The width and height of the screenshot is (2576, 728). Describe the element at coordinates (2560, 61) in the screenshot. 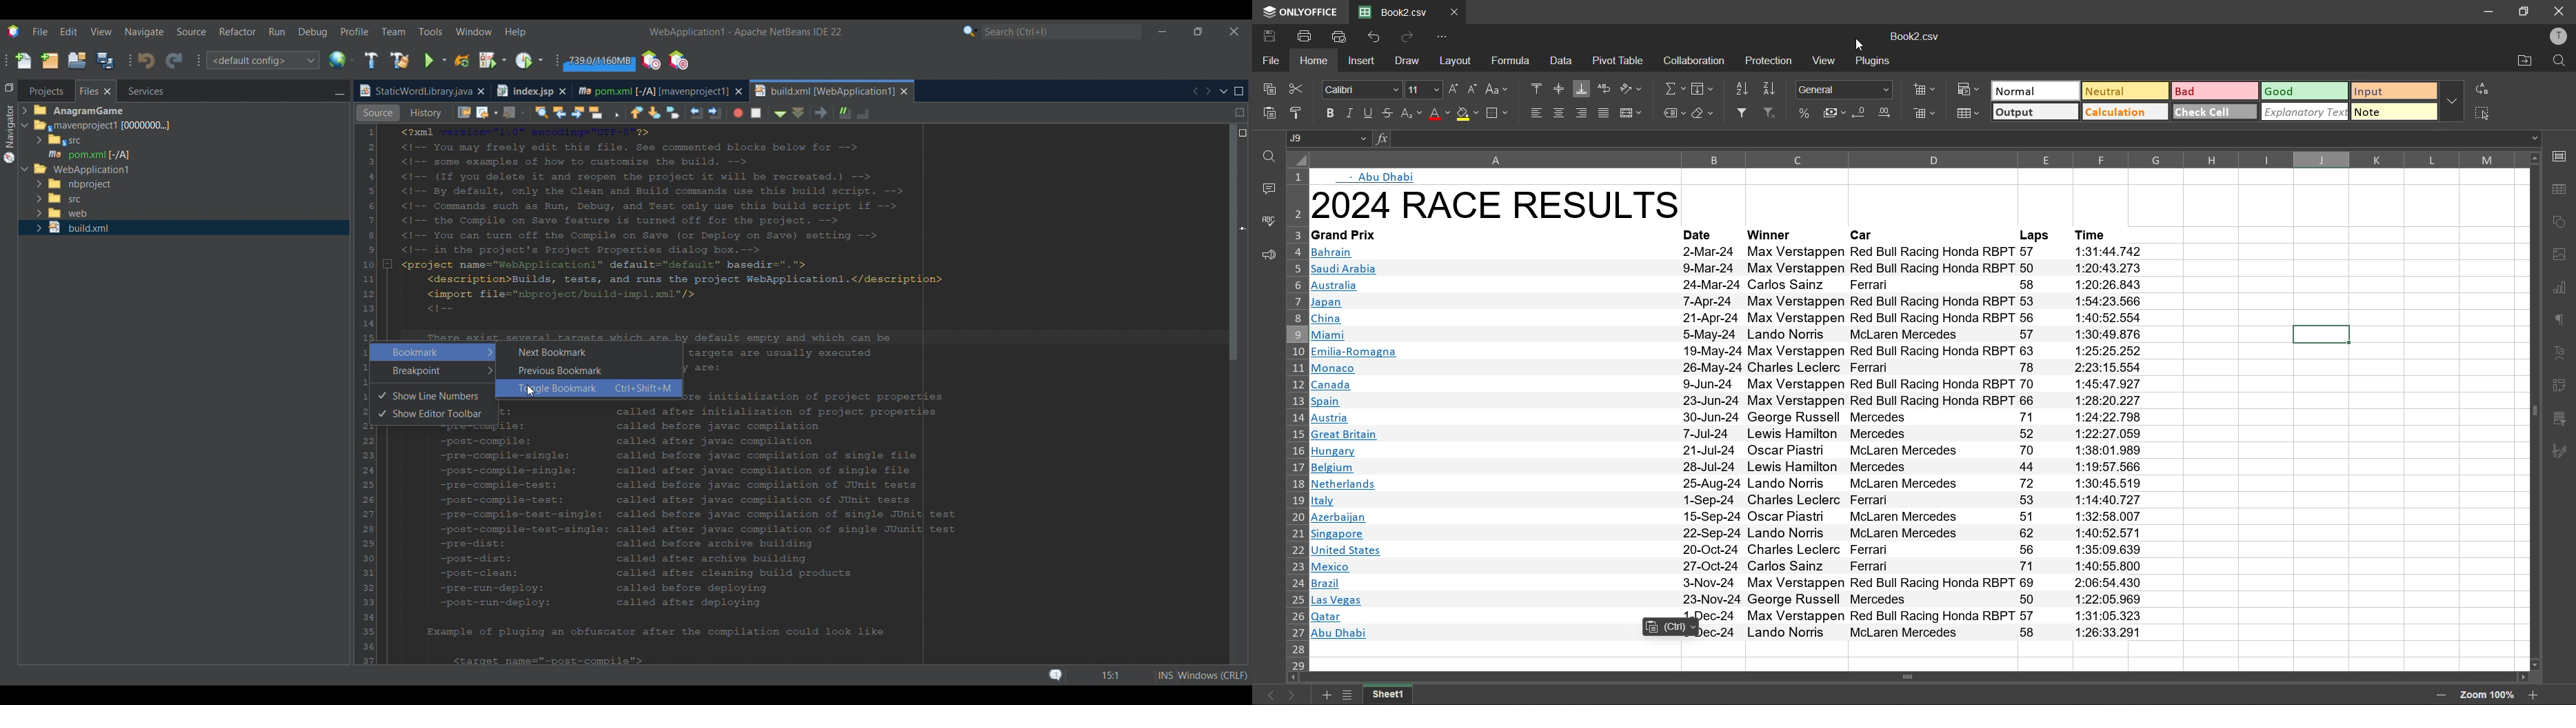

I see `find` at that location.